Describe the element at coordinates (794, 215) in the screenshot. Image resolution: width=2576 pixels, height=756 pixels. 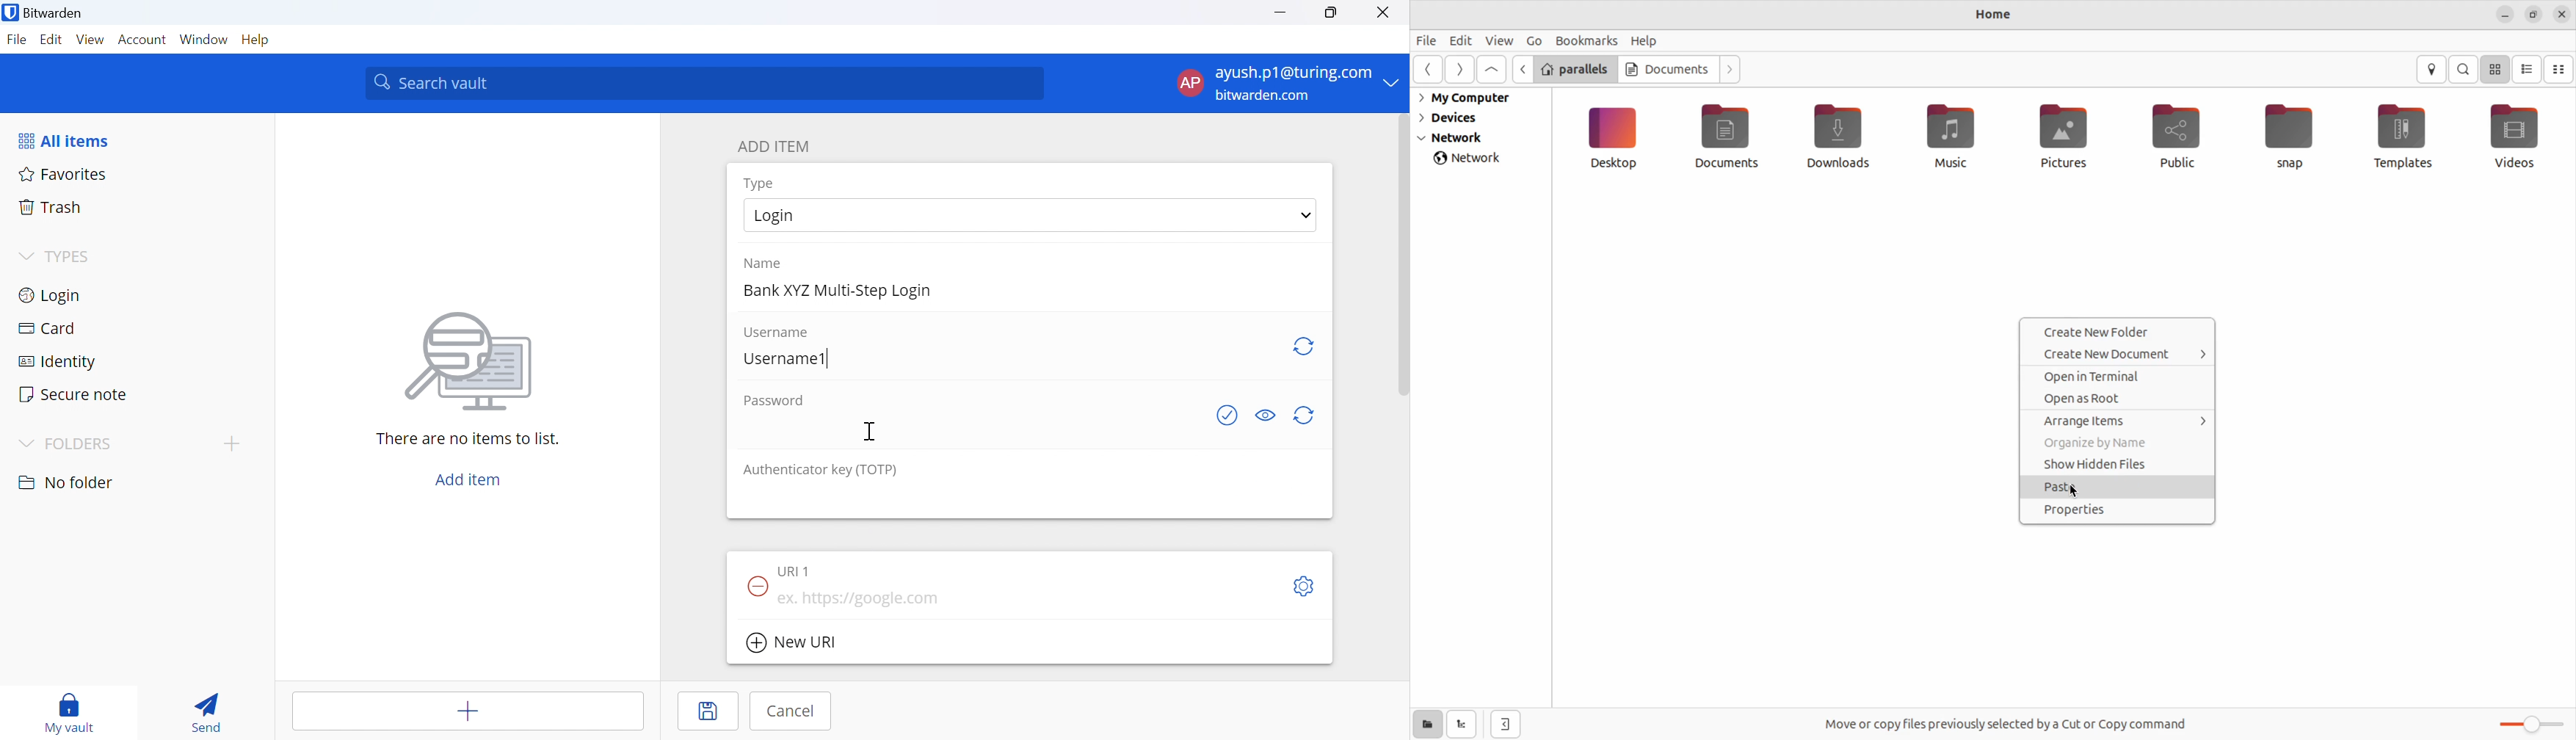
I see `Login ` at that location.